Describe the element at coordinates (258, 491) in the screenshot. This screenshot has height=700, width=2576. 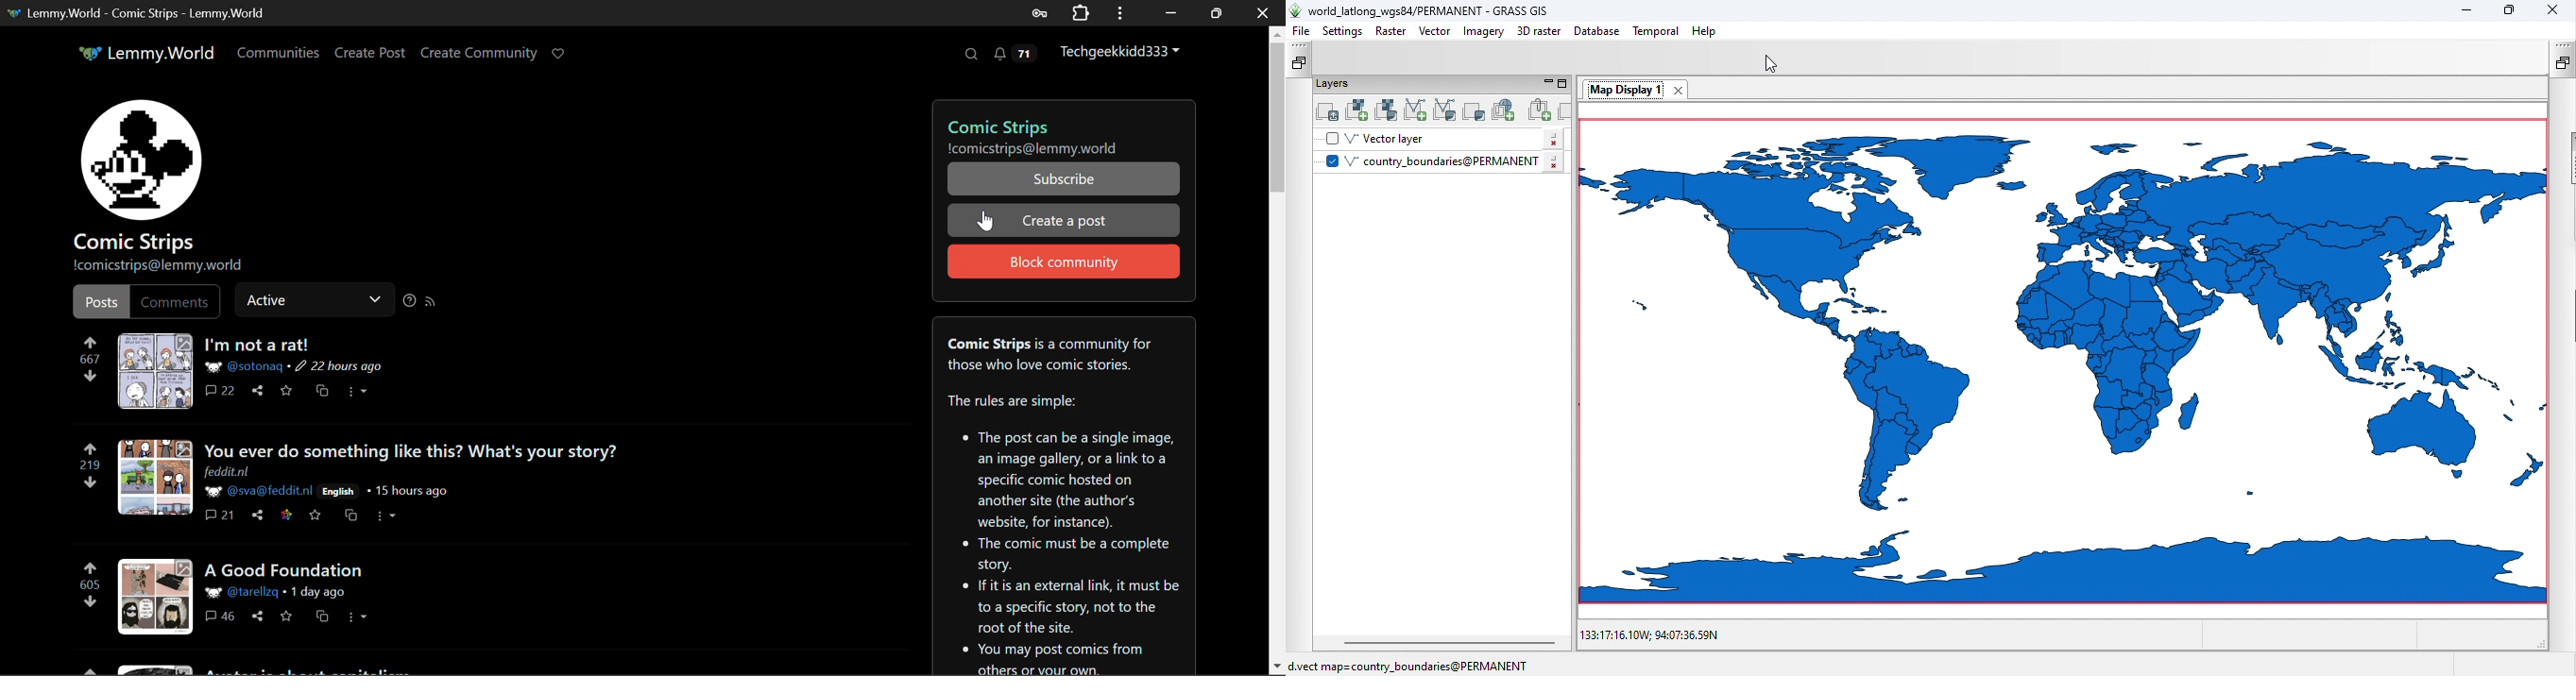
I see `@sva@feddit.nl` at that location.